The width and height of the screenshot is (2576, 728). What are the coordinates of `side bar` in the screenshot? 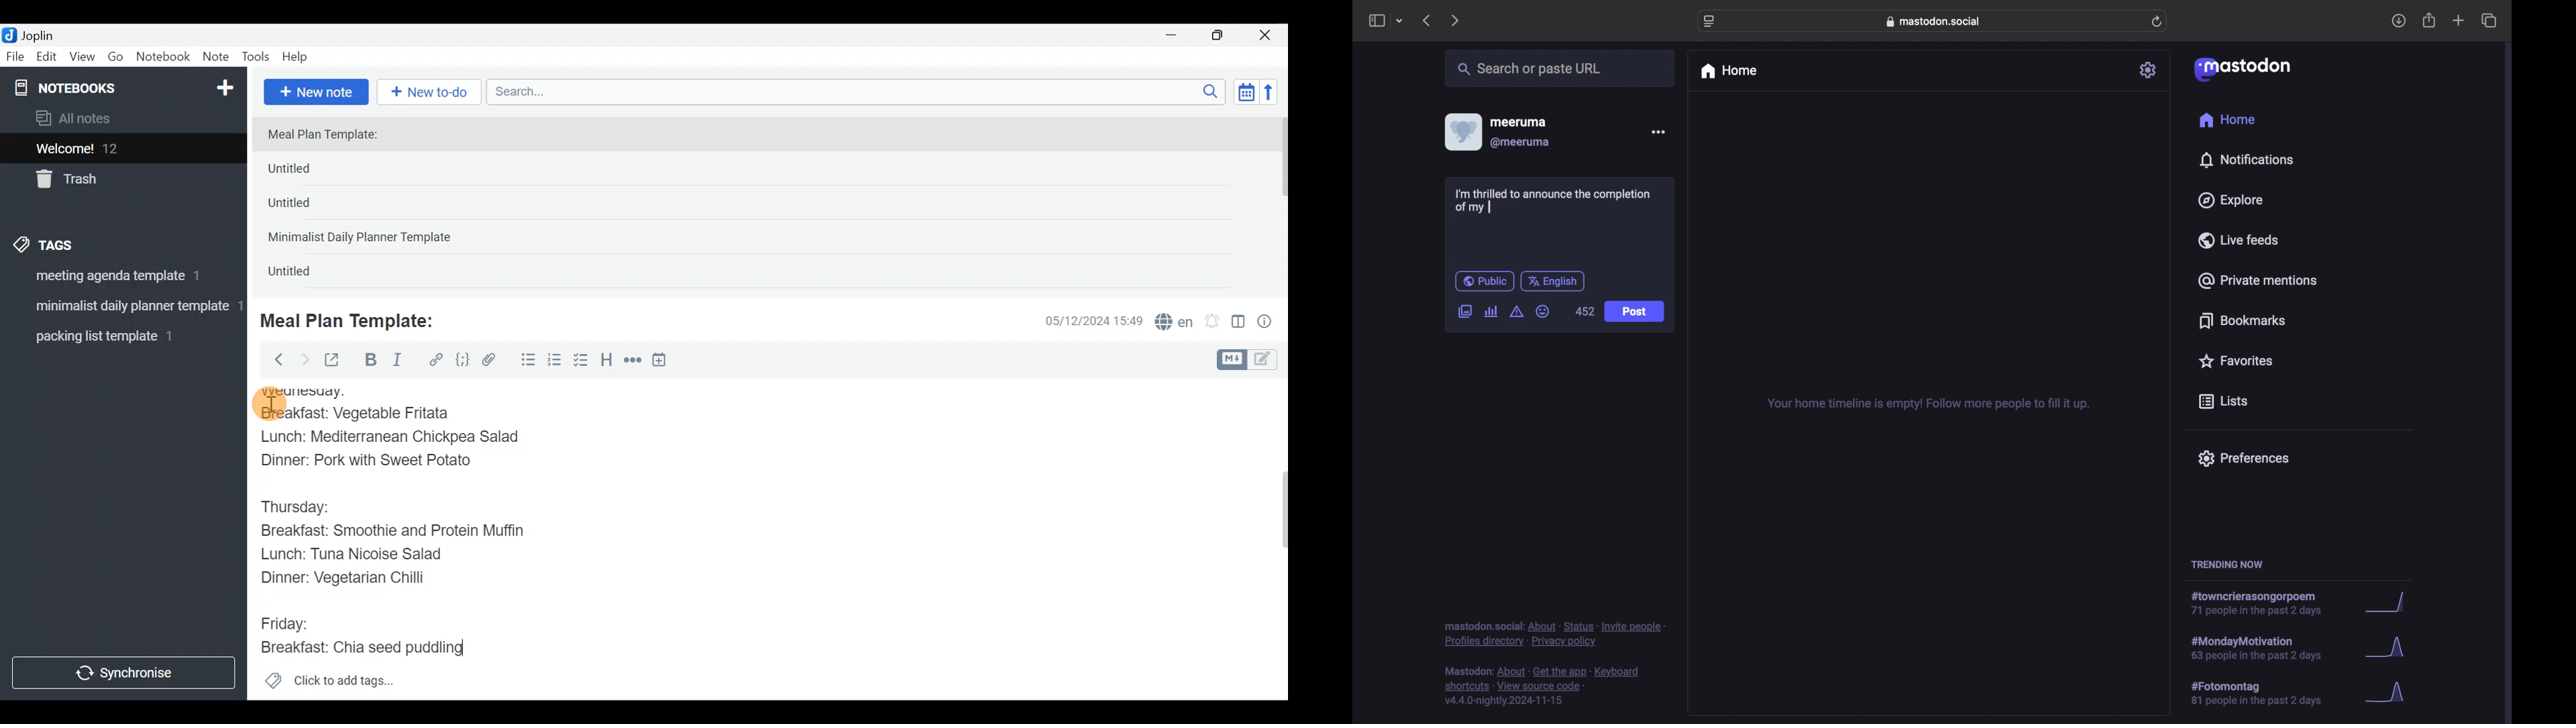 It's located at (1376, 20).